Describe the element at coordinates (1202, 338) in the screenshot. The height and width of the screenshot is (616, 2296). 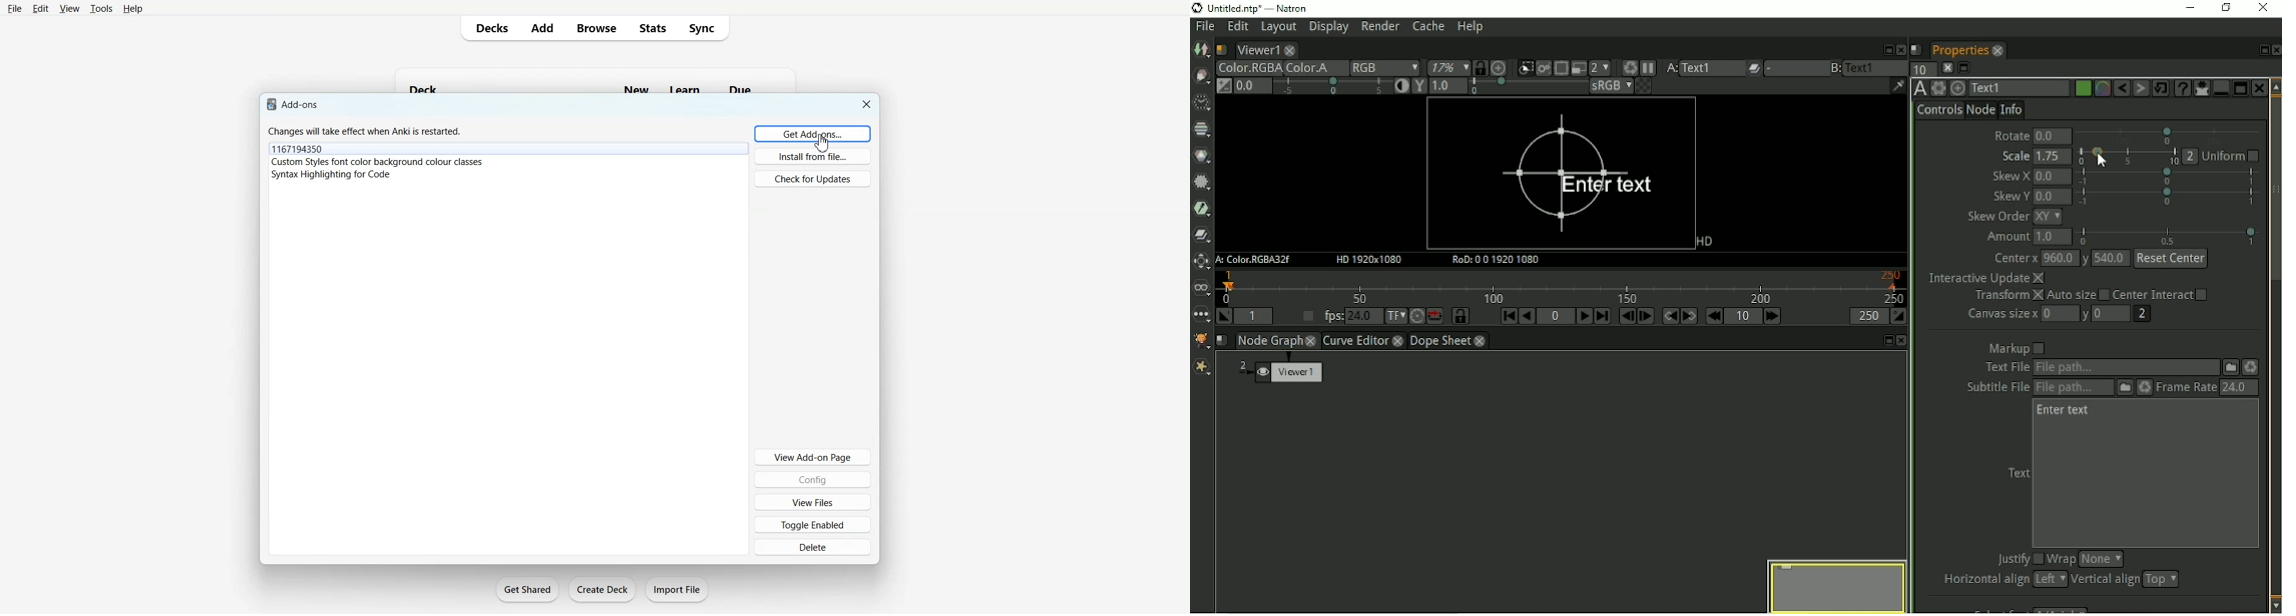
I see `GMIC` at that location.